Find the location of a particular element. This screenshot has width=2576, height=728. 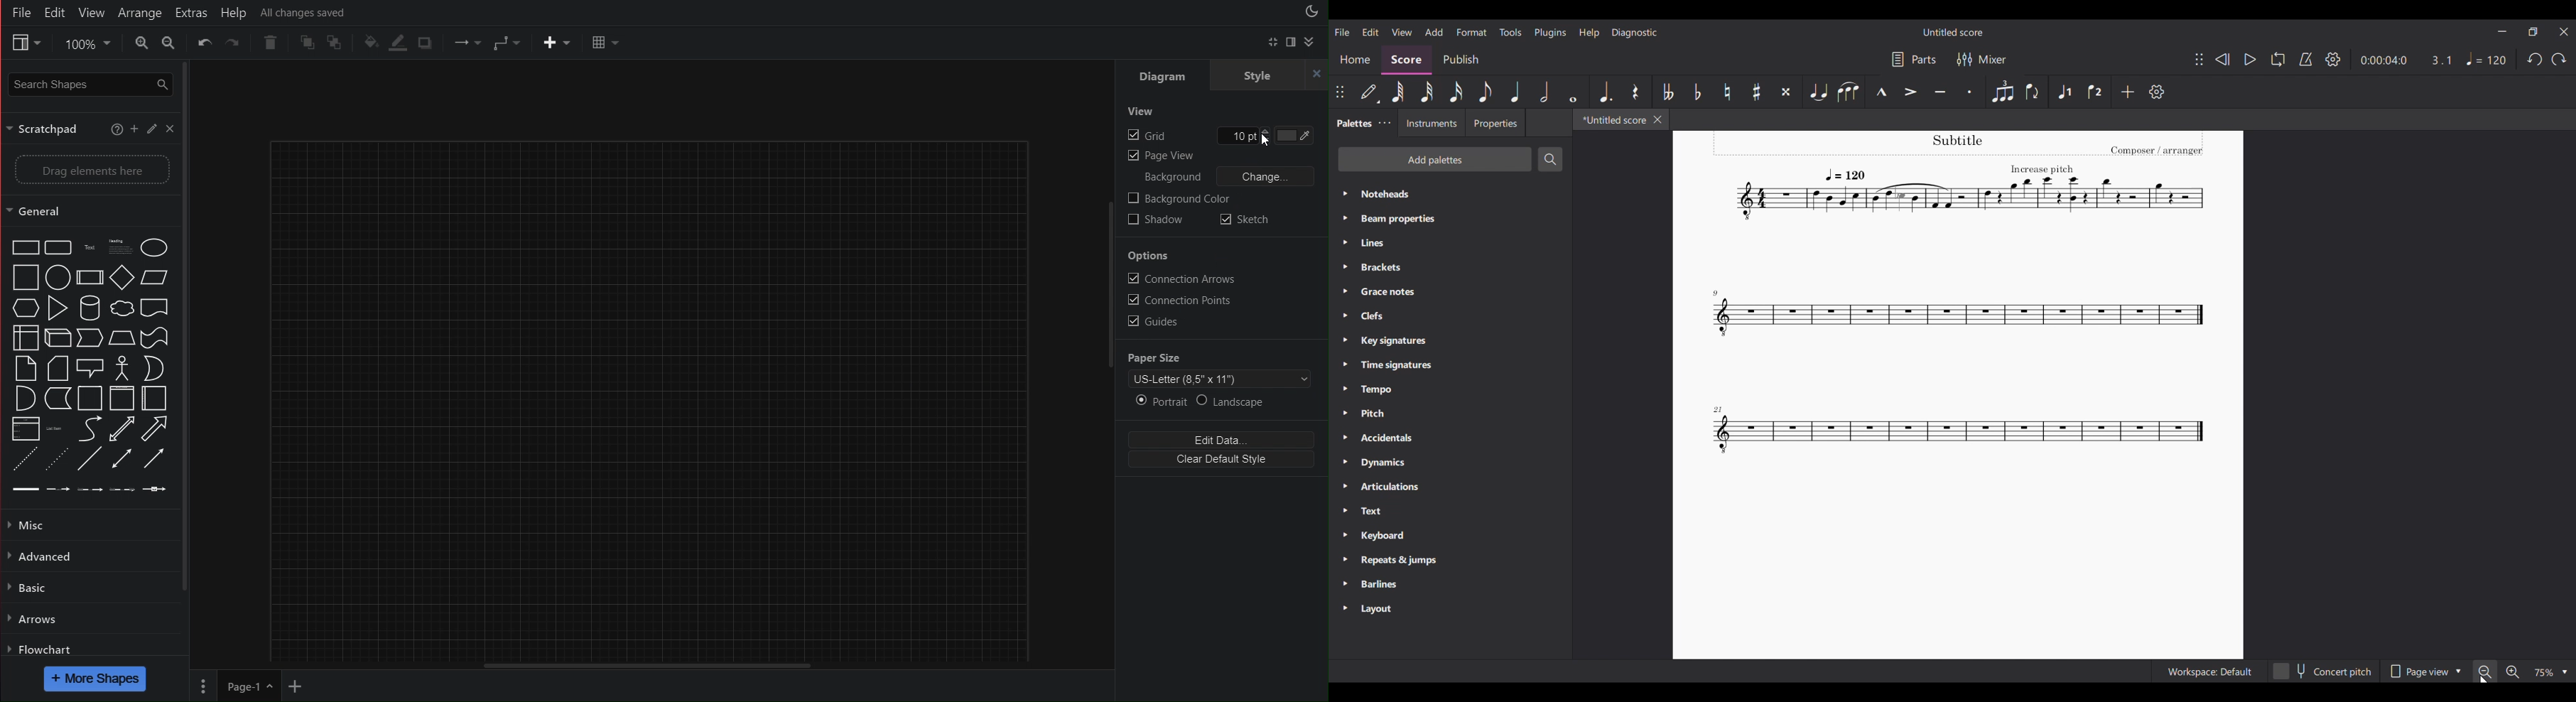

vertical box is located at coordinates (89, 398).